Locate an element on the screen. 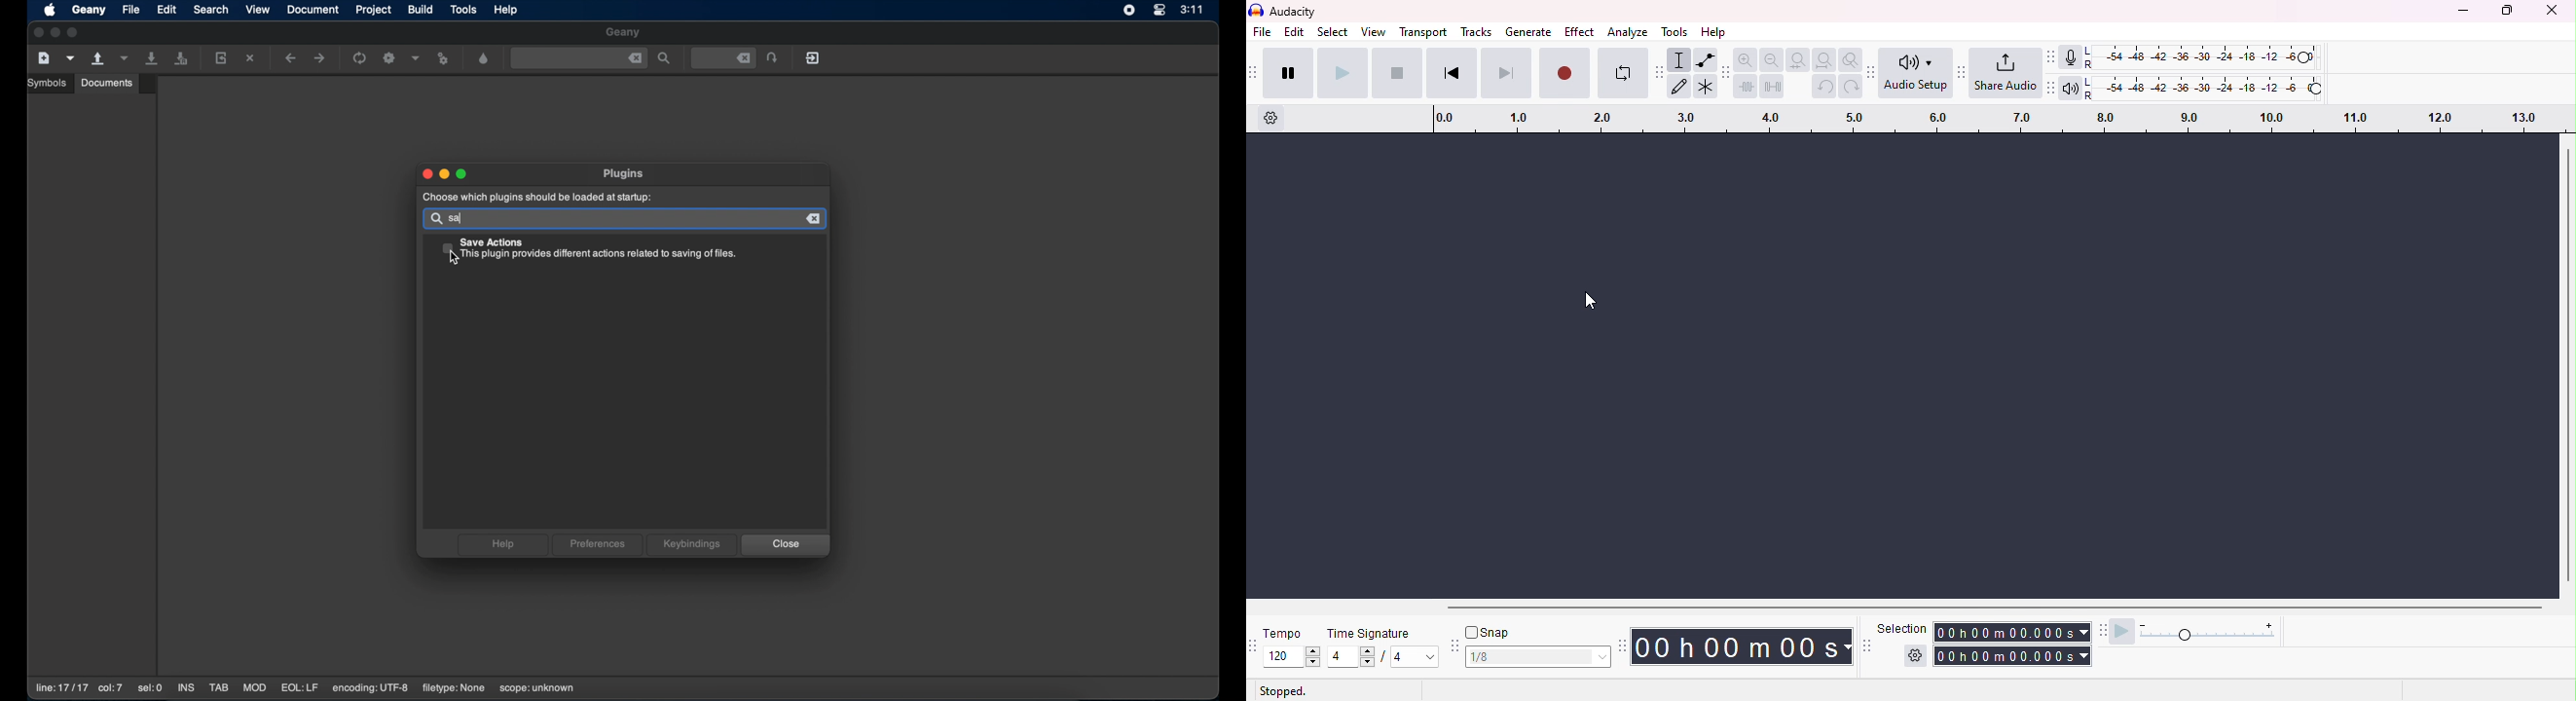 This screenshot has height=728, width=2576. pause is located at coordinates (1289, 73).